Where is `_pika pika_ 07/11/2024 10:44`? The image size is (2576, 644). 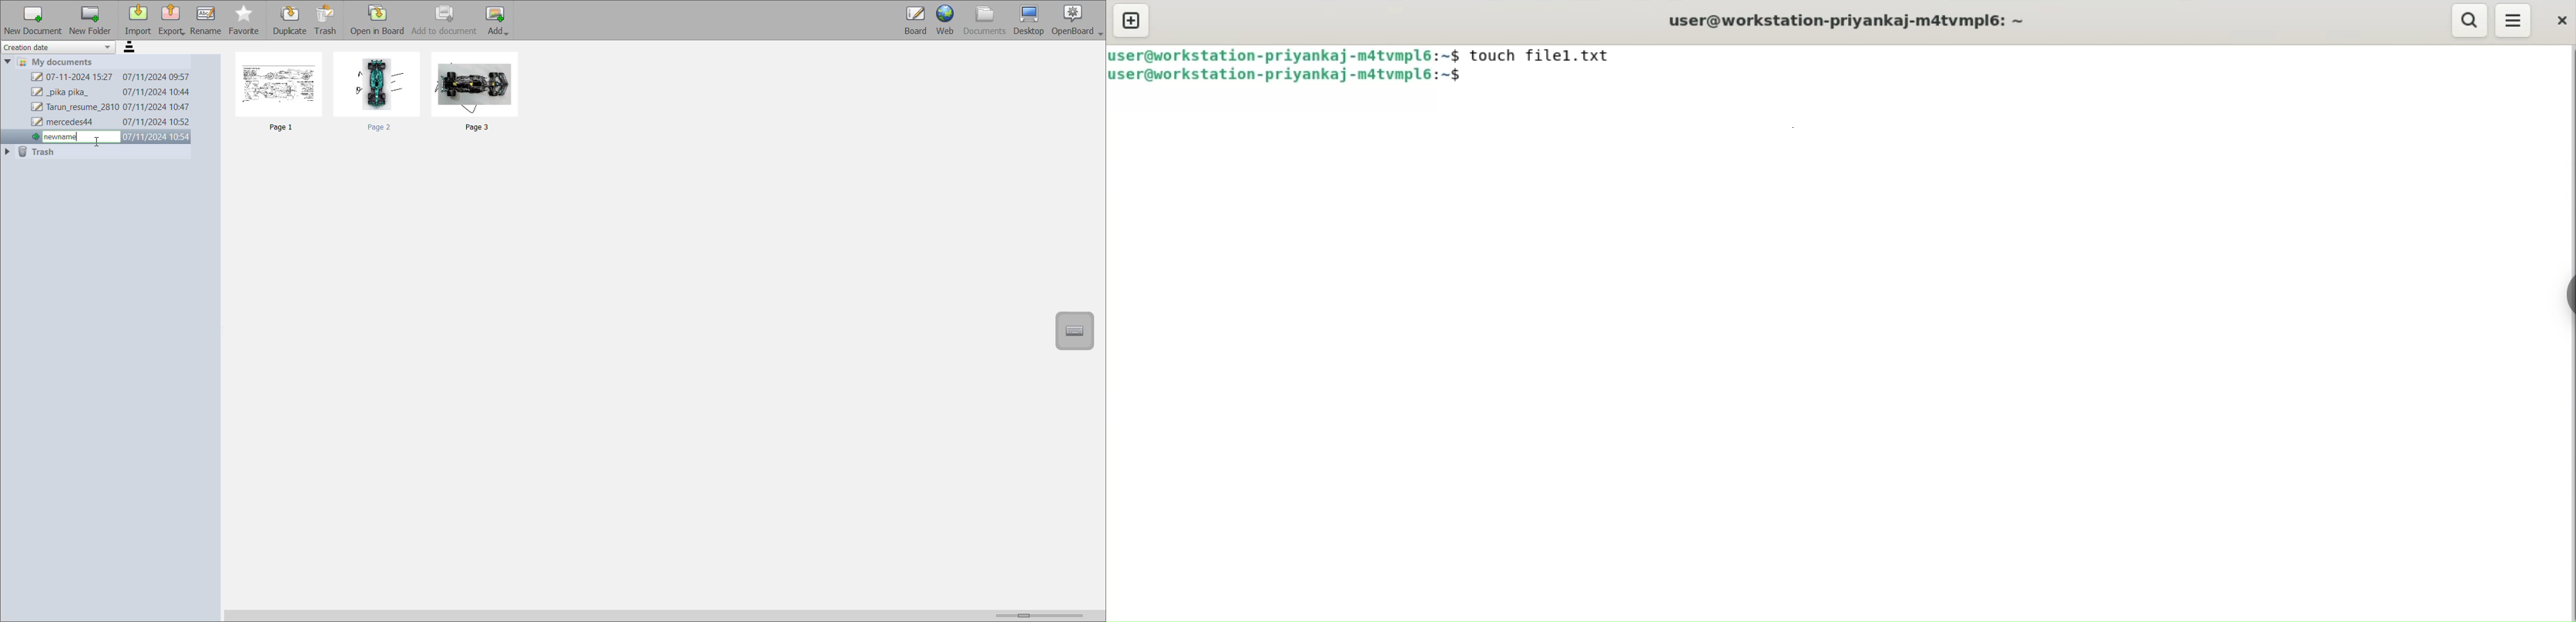
_pika pika_ 07/11/2024 10:44 is located at coordinates (110, 92).